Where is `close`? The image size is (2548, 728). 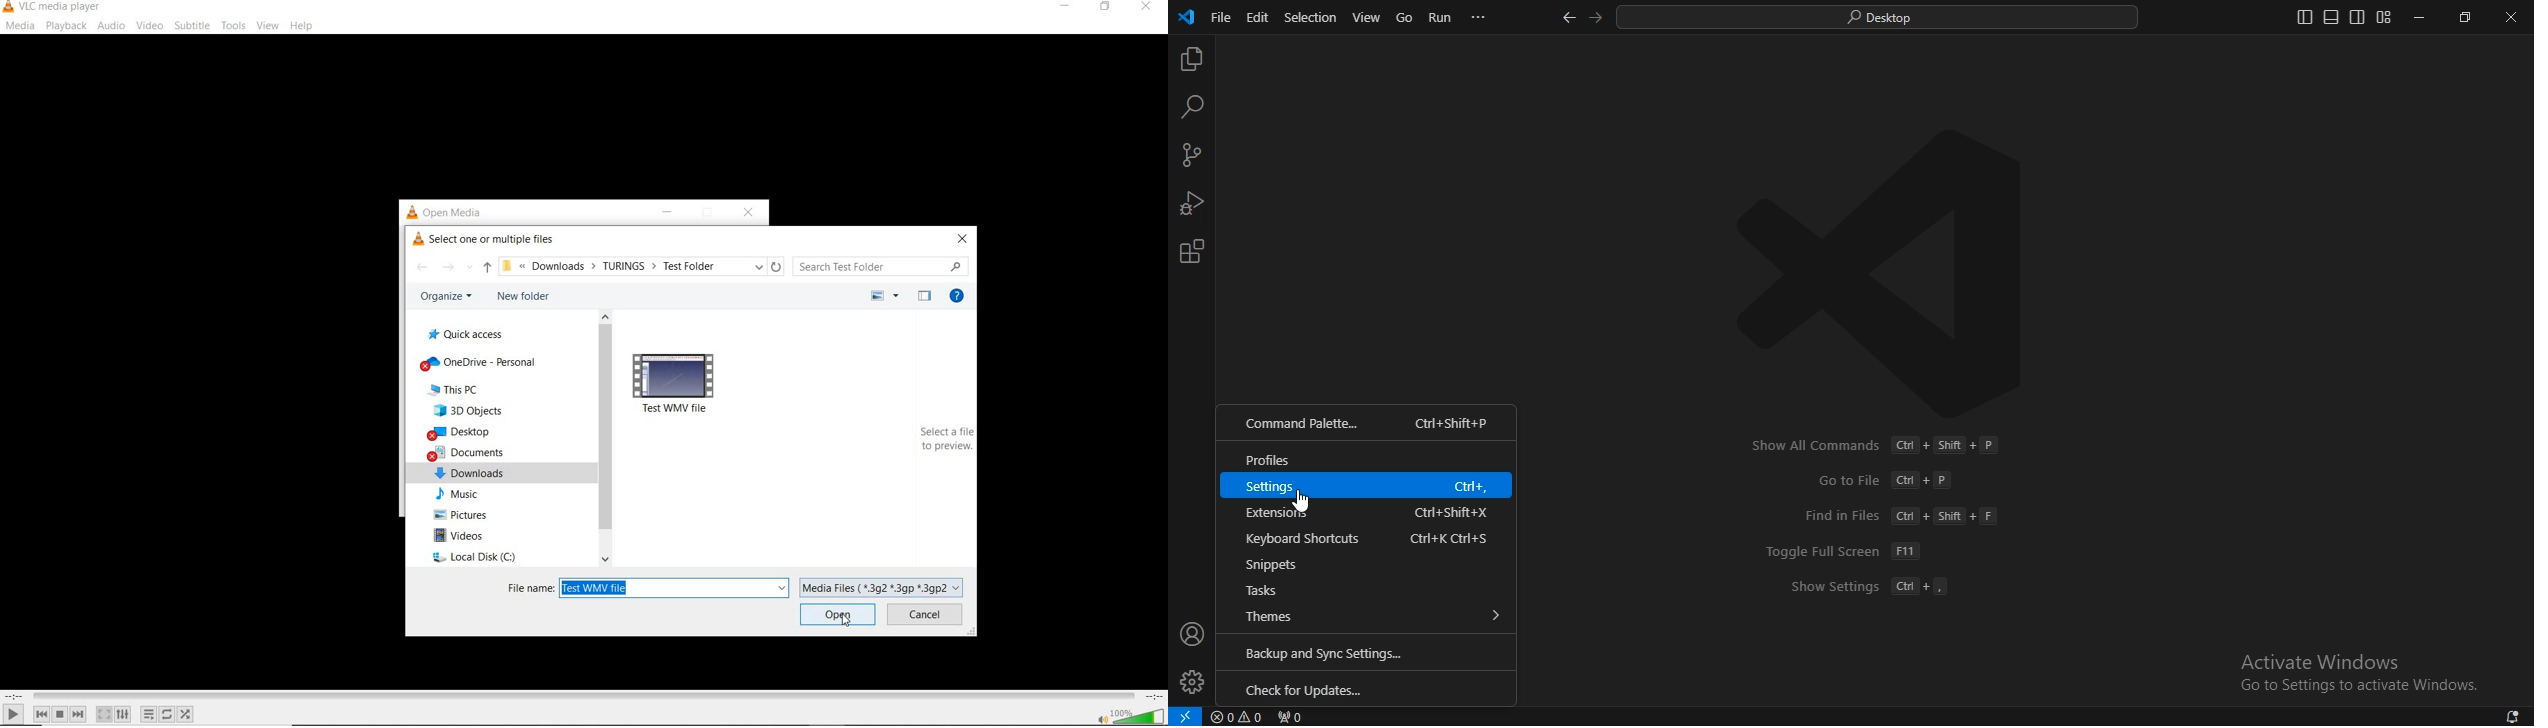
close is located at coordinates (747, 213).